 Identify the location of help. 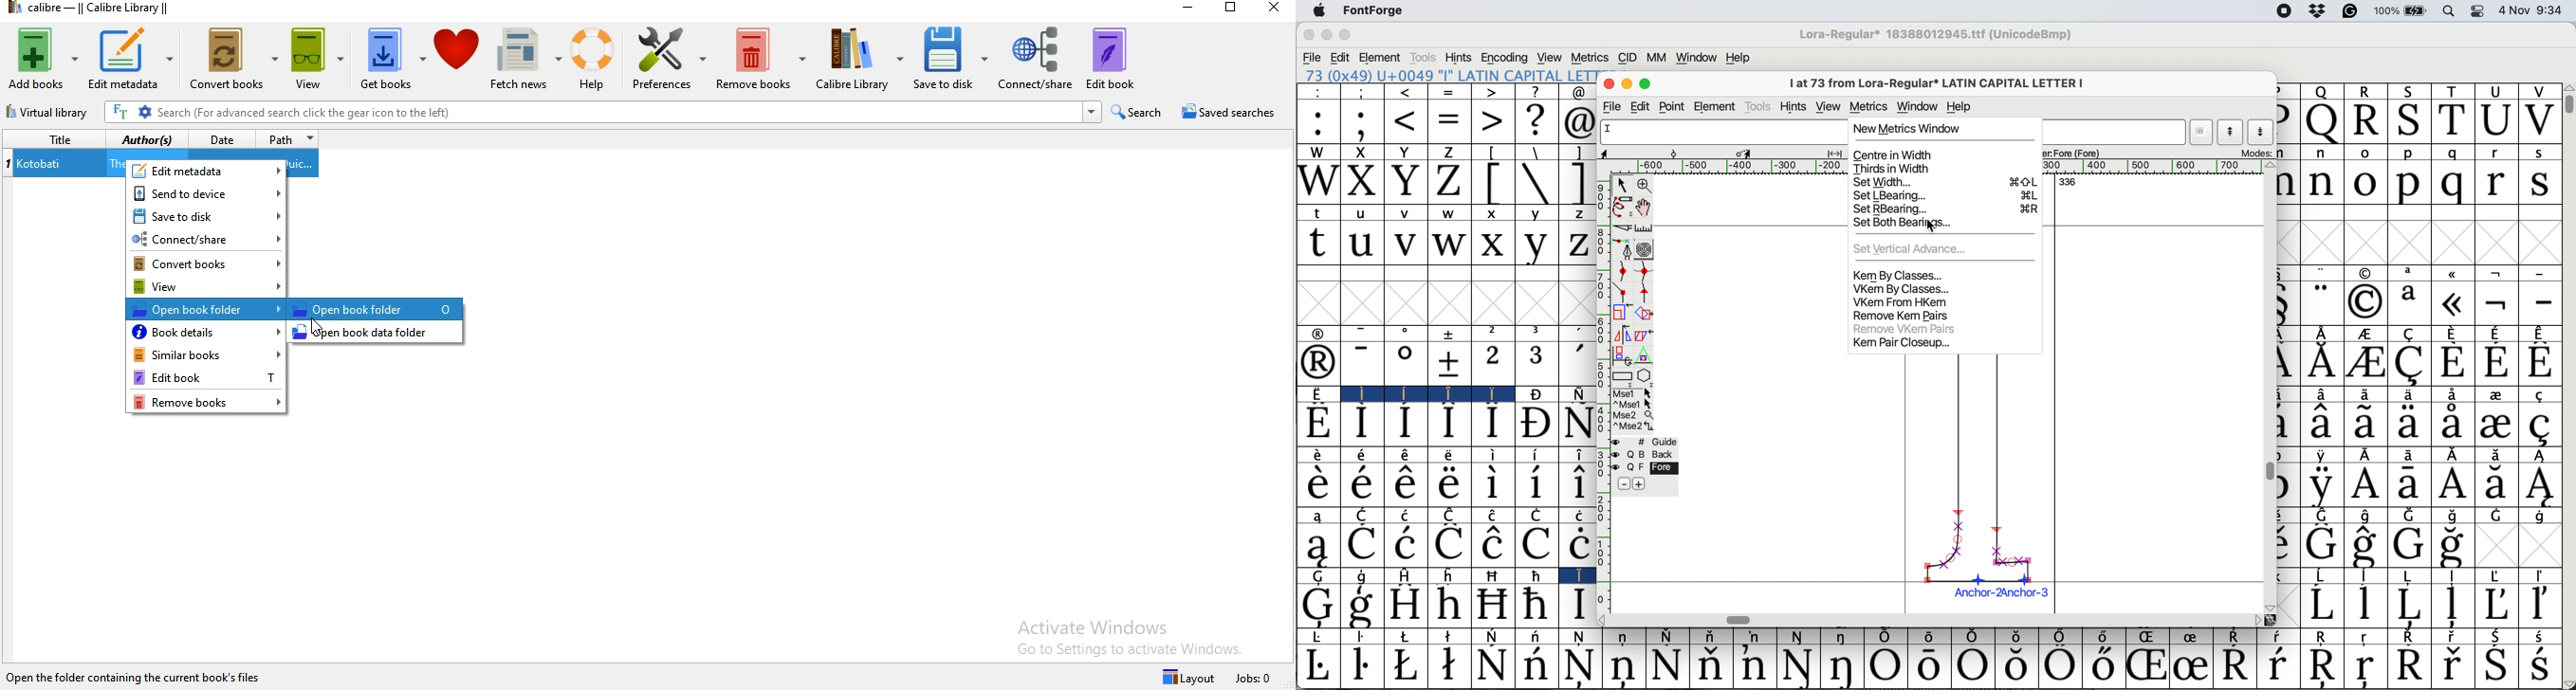
(1737, 58).